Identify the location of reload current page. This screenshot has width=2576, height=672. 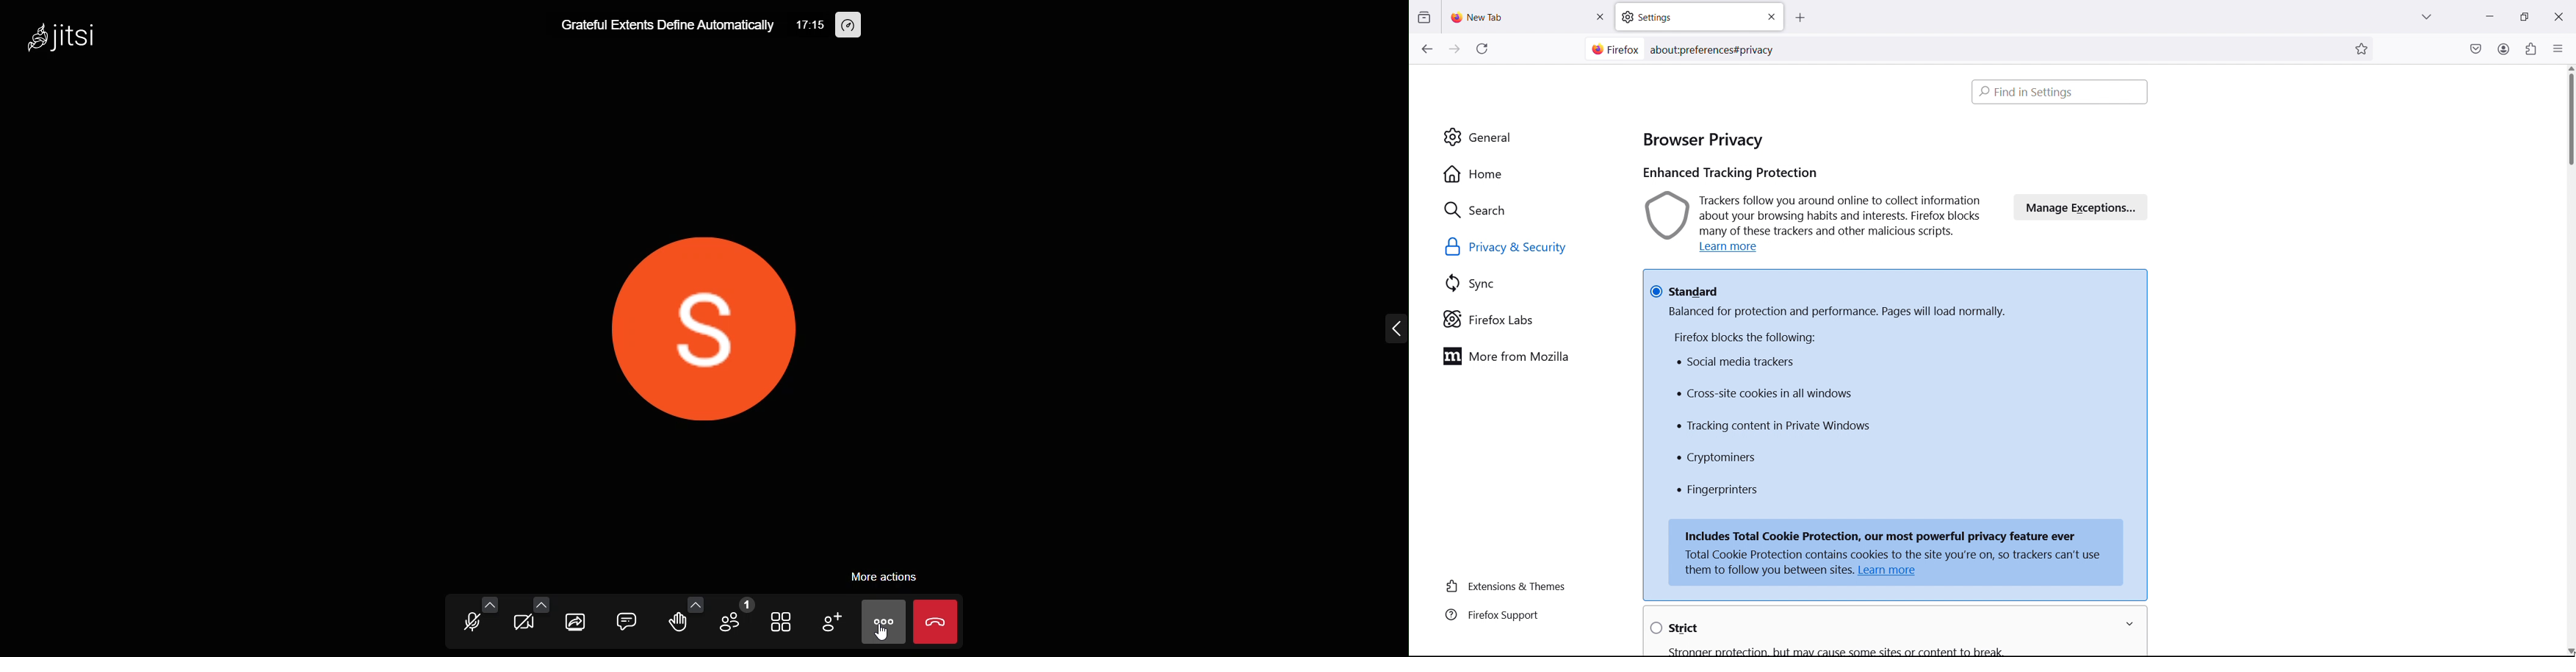
(1482, 51).